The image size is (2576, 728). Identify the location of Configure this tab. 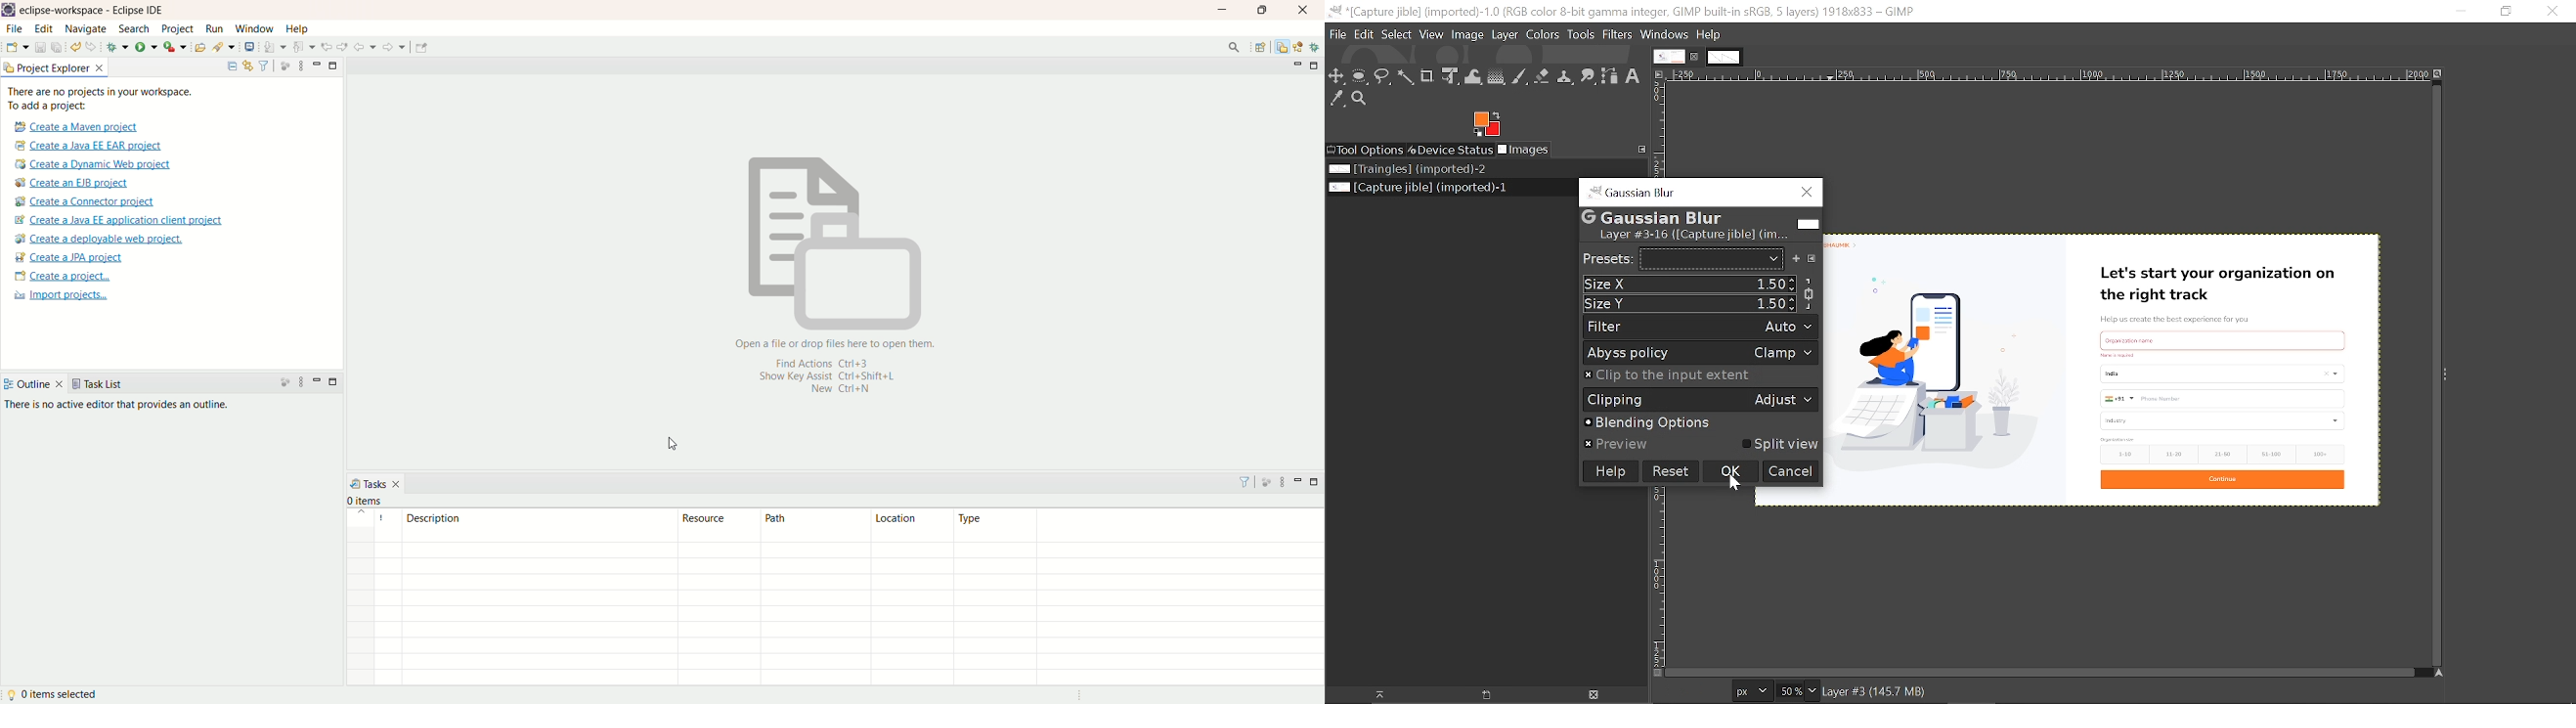
(1638, 149).